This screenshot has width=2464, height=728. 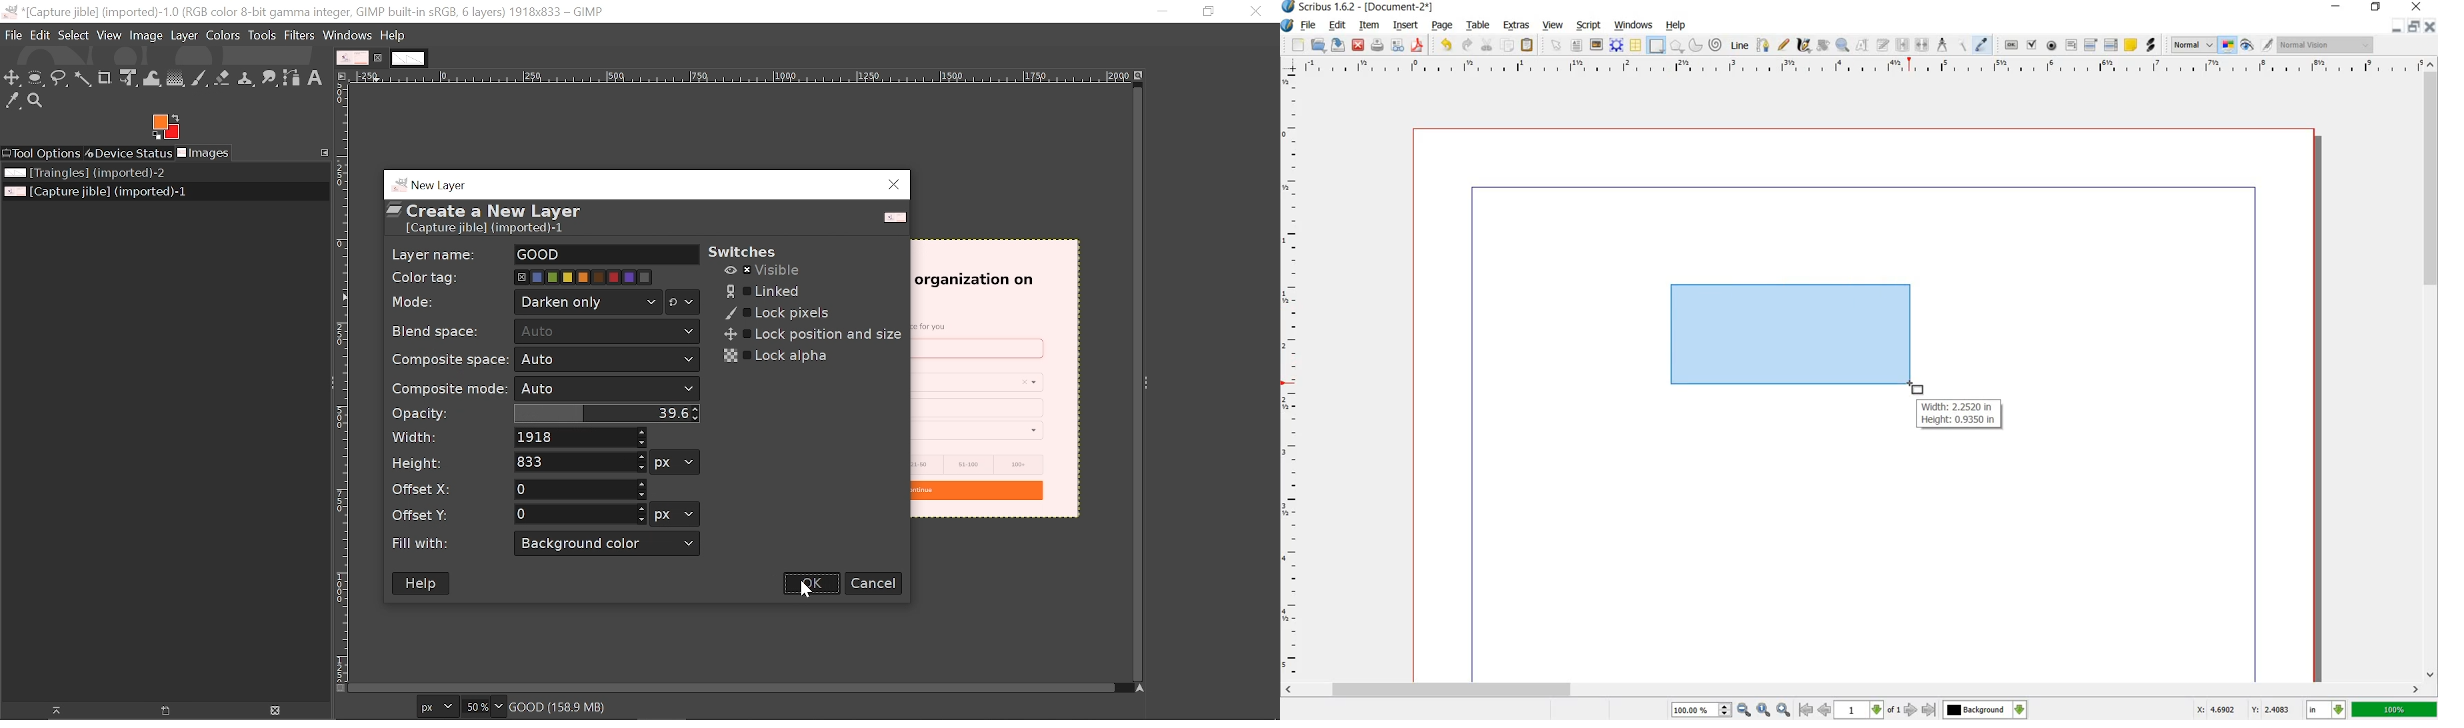 I want to click on Crop text, so click(x=105, y=77).